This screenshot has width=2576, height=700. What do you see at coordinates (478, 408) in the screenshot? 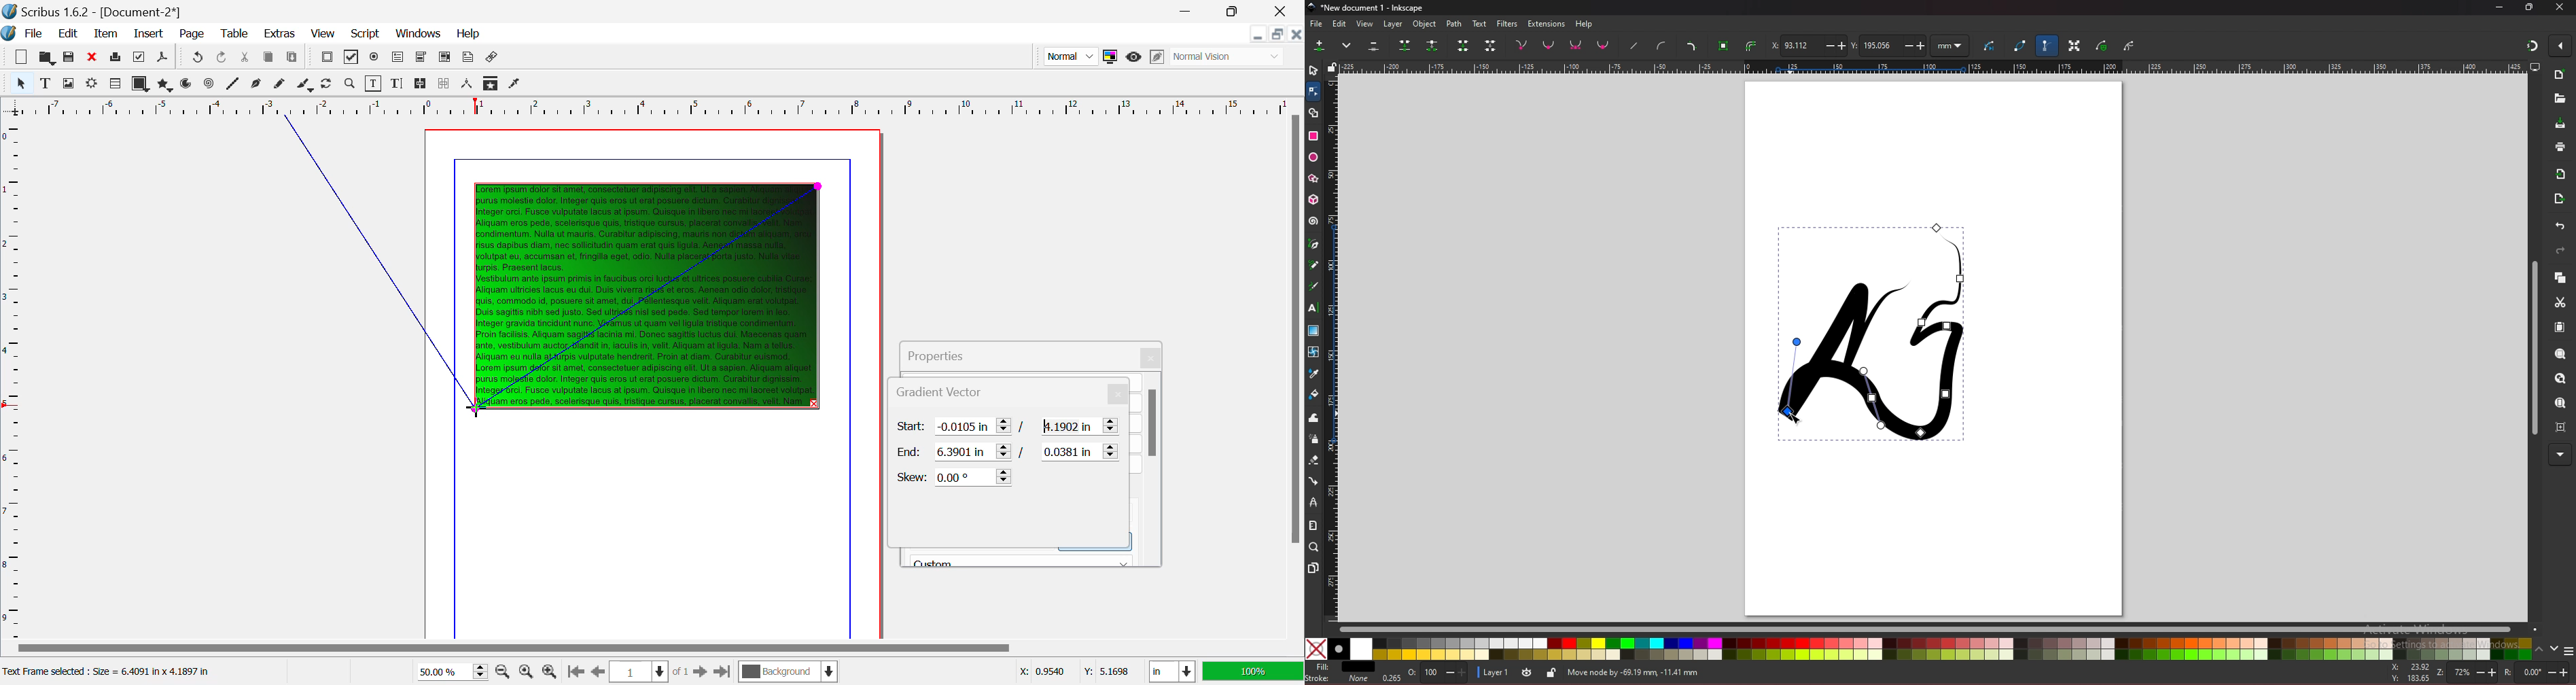
I see `MOUSE_DOWN Cursor Position` at bounding box center [478, 408].